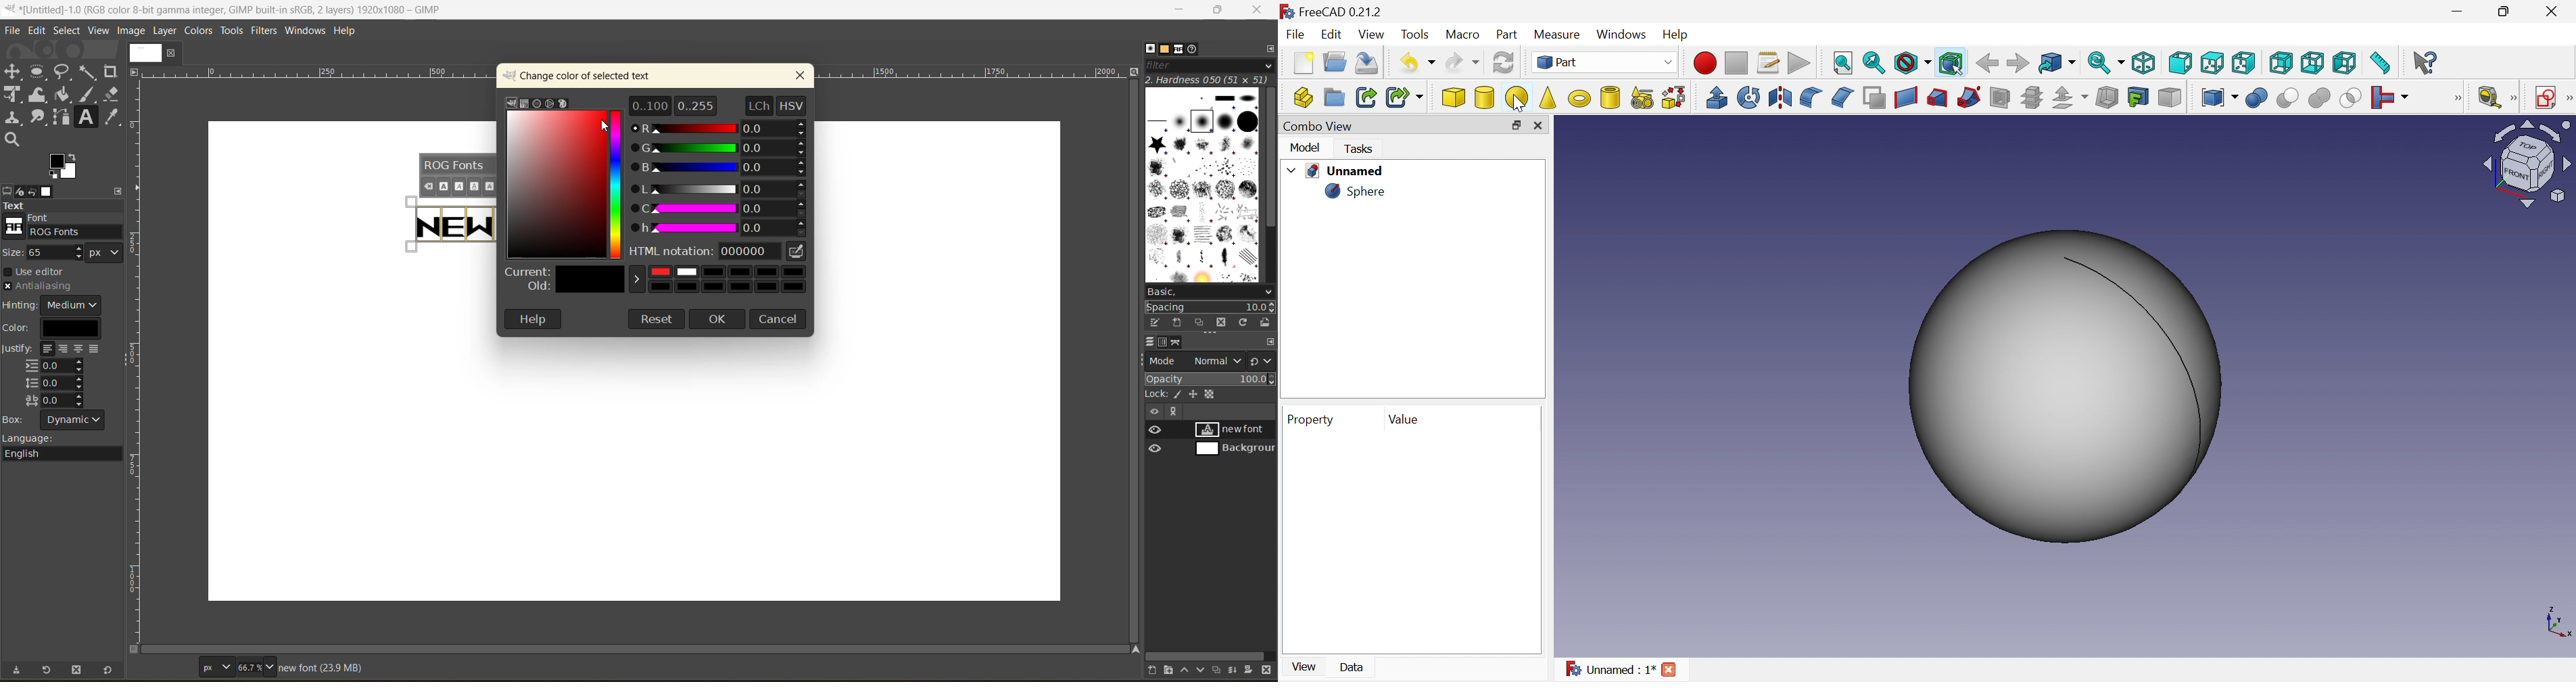 Image resolution: width=2576 pixels, height=700 pixels. Describe the element at coordinates (656, 287) in the screenshot. I see `old color schemes` at that location.